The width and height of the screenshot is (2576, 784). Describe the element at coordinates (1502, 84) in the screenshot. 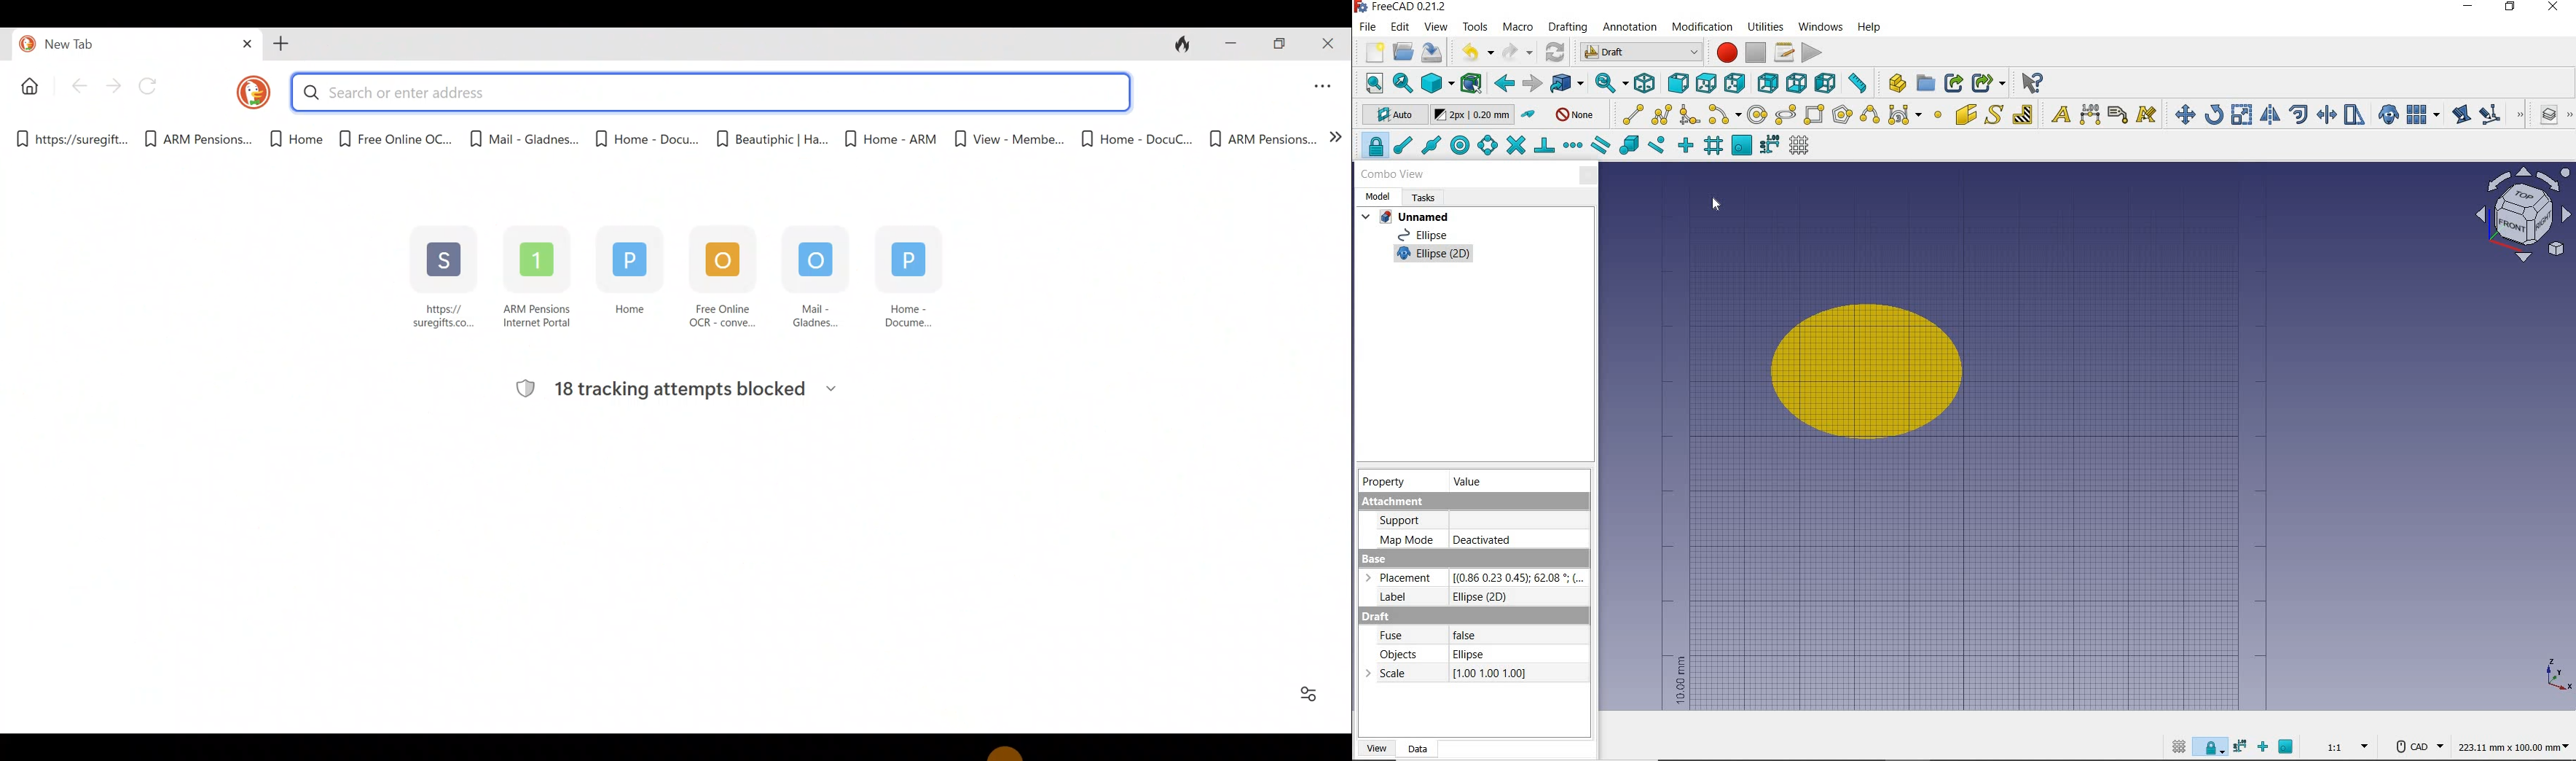

I see `back` at that location.